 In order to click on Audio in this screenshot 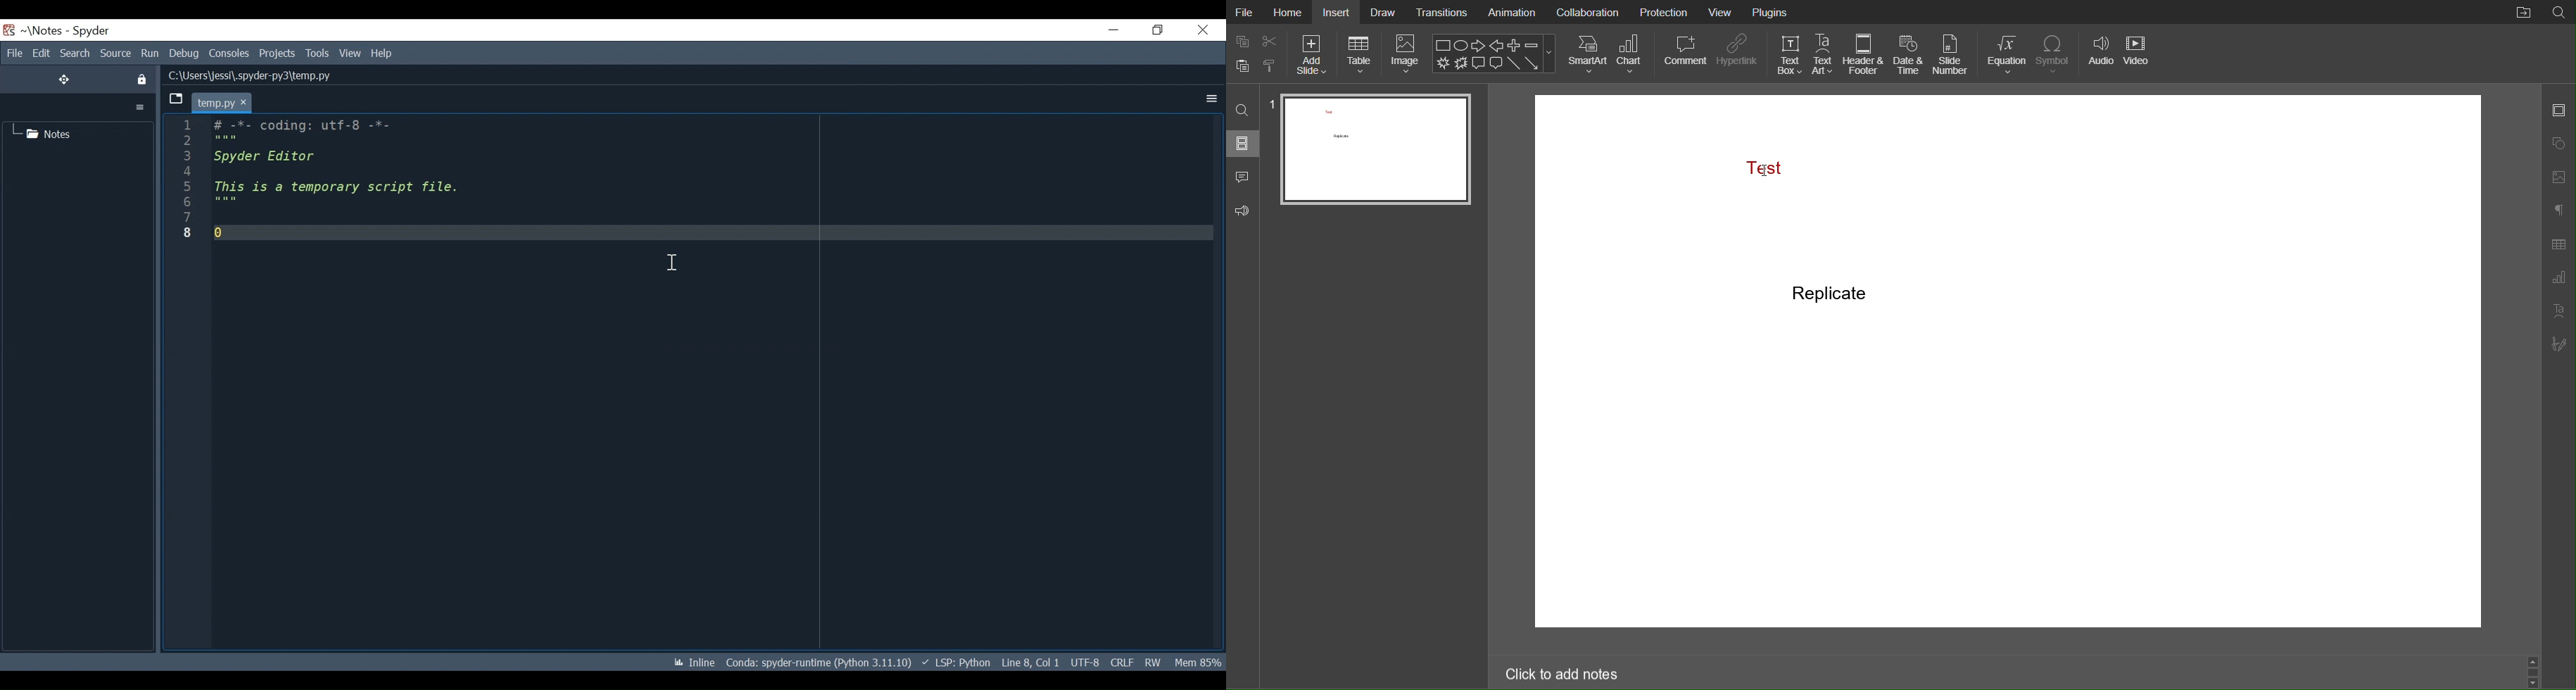, I will do `click(2100, 55)`.